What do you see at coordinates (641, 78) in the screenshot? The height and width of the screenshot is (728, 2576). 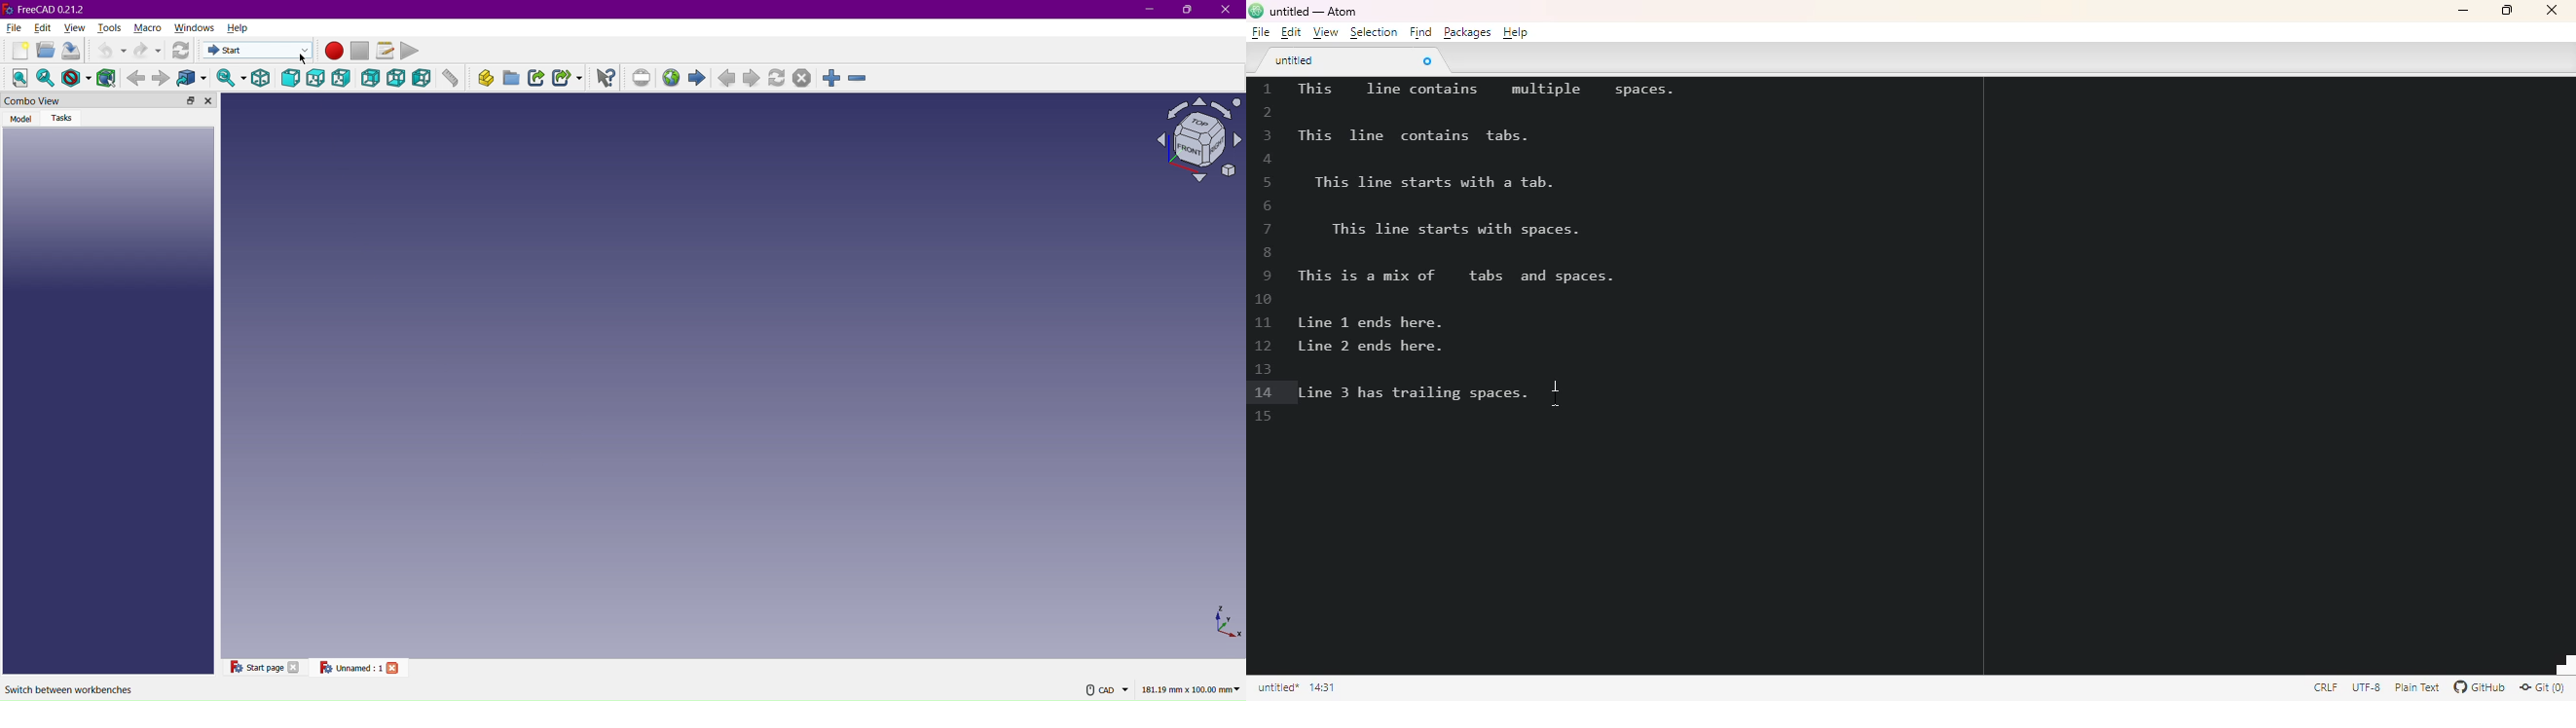 I see `Set URL` at bounding box center [641, 78].